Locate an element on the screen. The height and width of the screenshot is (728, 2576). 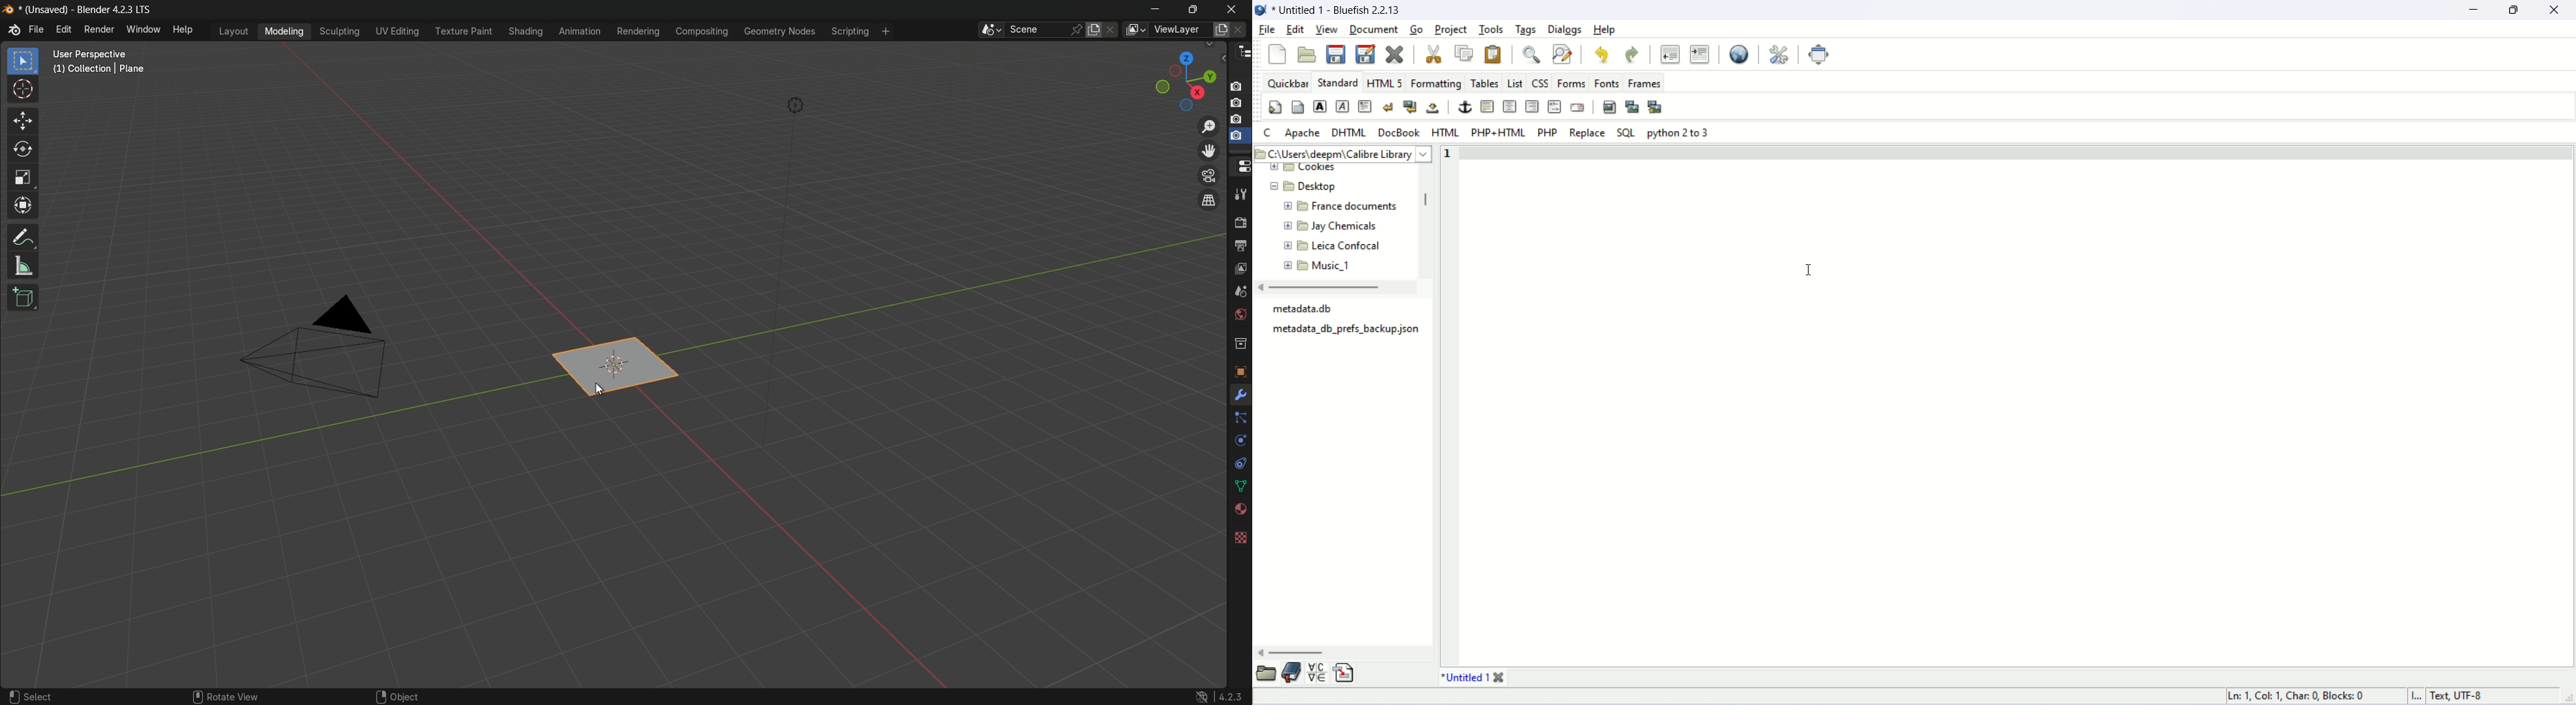
quickbar is located at coordinates (1290, 83).